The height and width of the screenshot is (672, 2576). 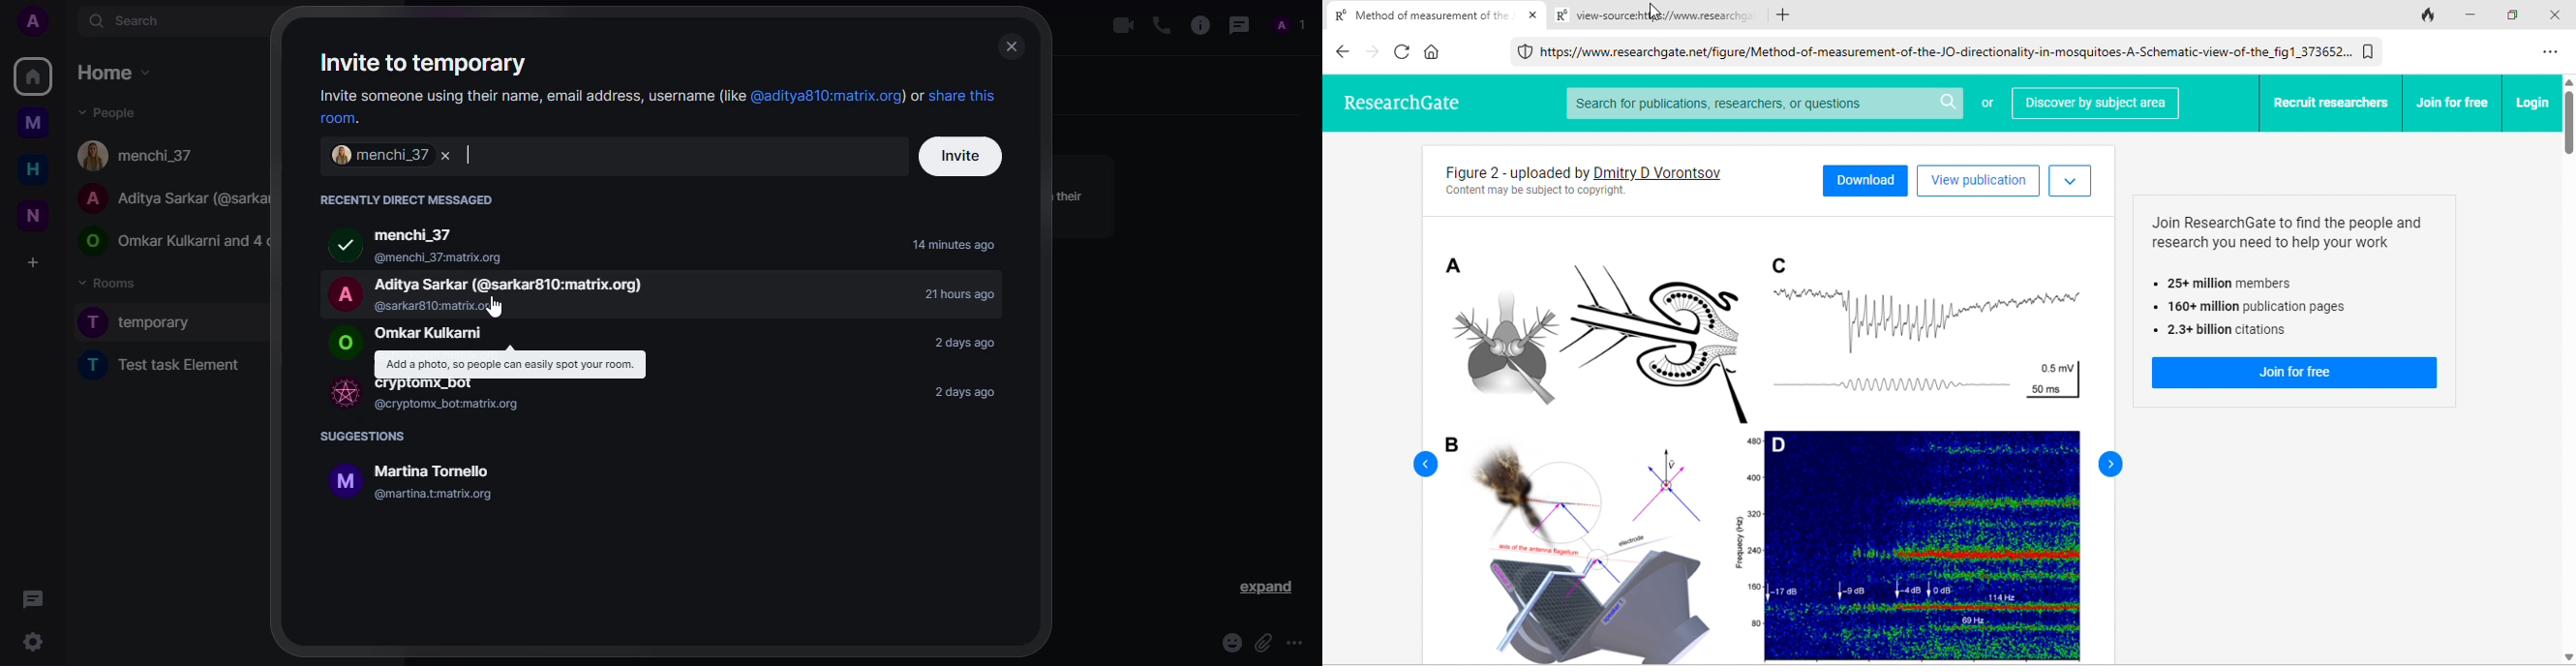 What do you see at coordinates (1523, 52) in the screenshot?
I see `duckduckgo protection` at bounding box center [1523, 52].